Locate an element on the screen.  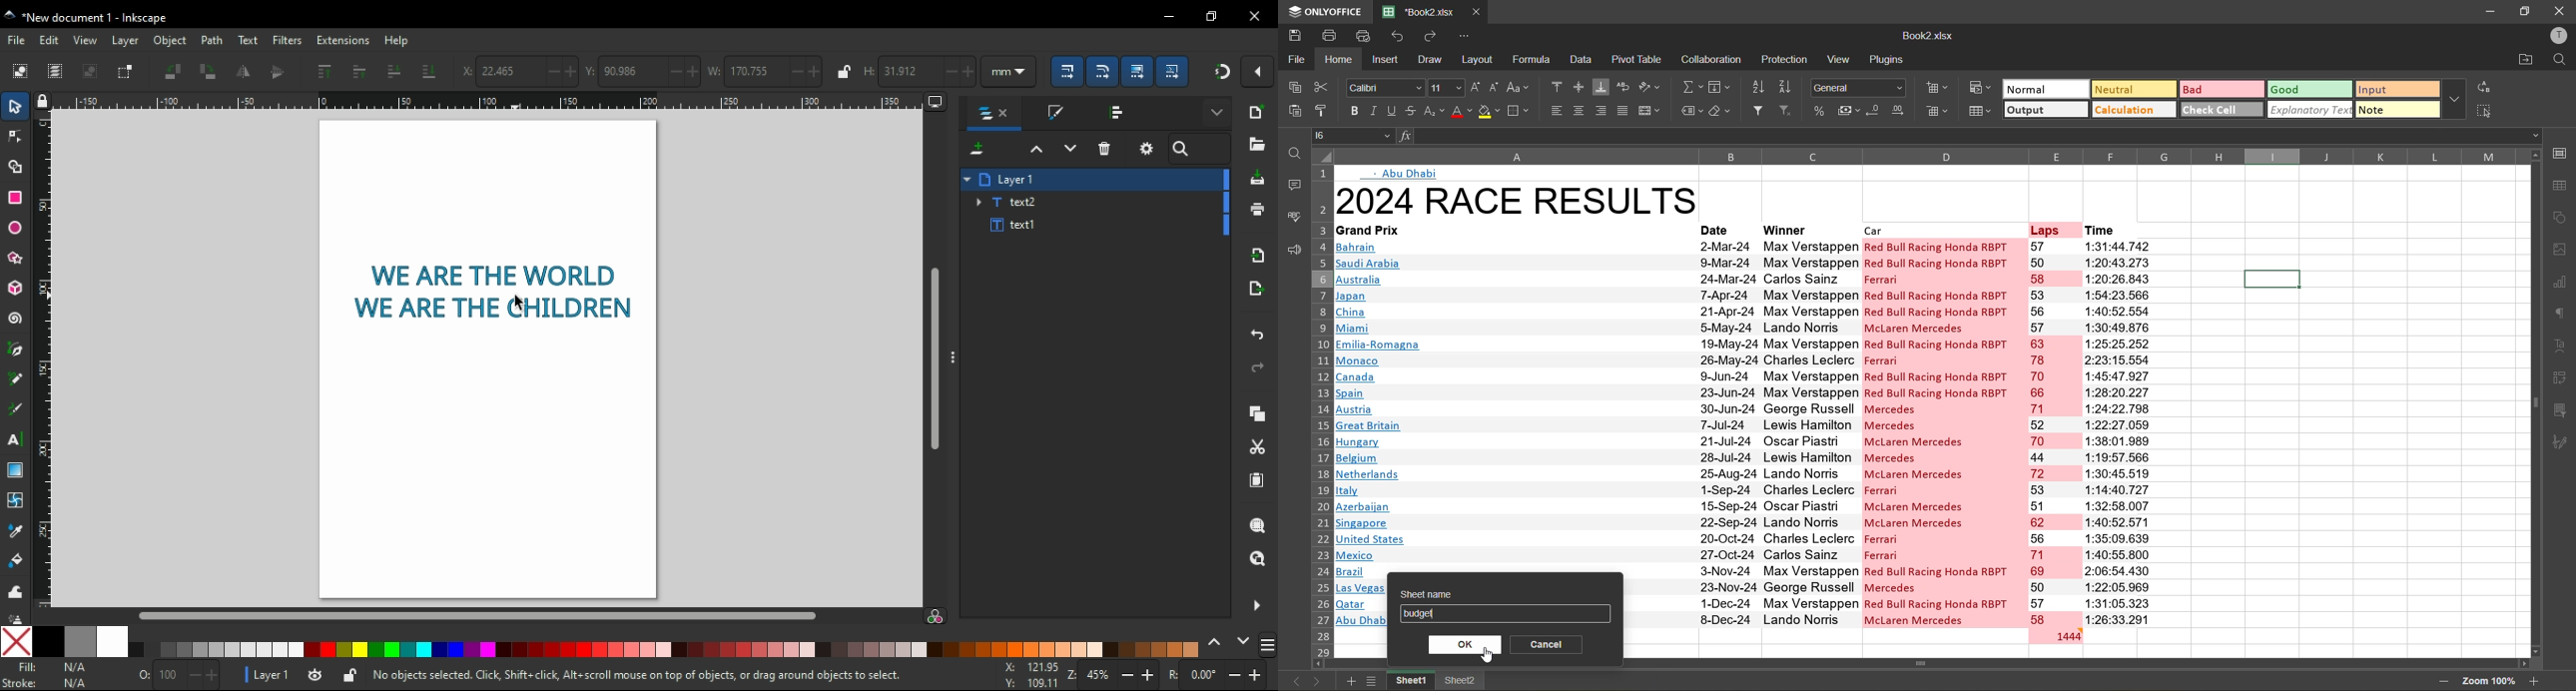
conditional formatting is located at coordinates (1980, 88).